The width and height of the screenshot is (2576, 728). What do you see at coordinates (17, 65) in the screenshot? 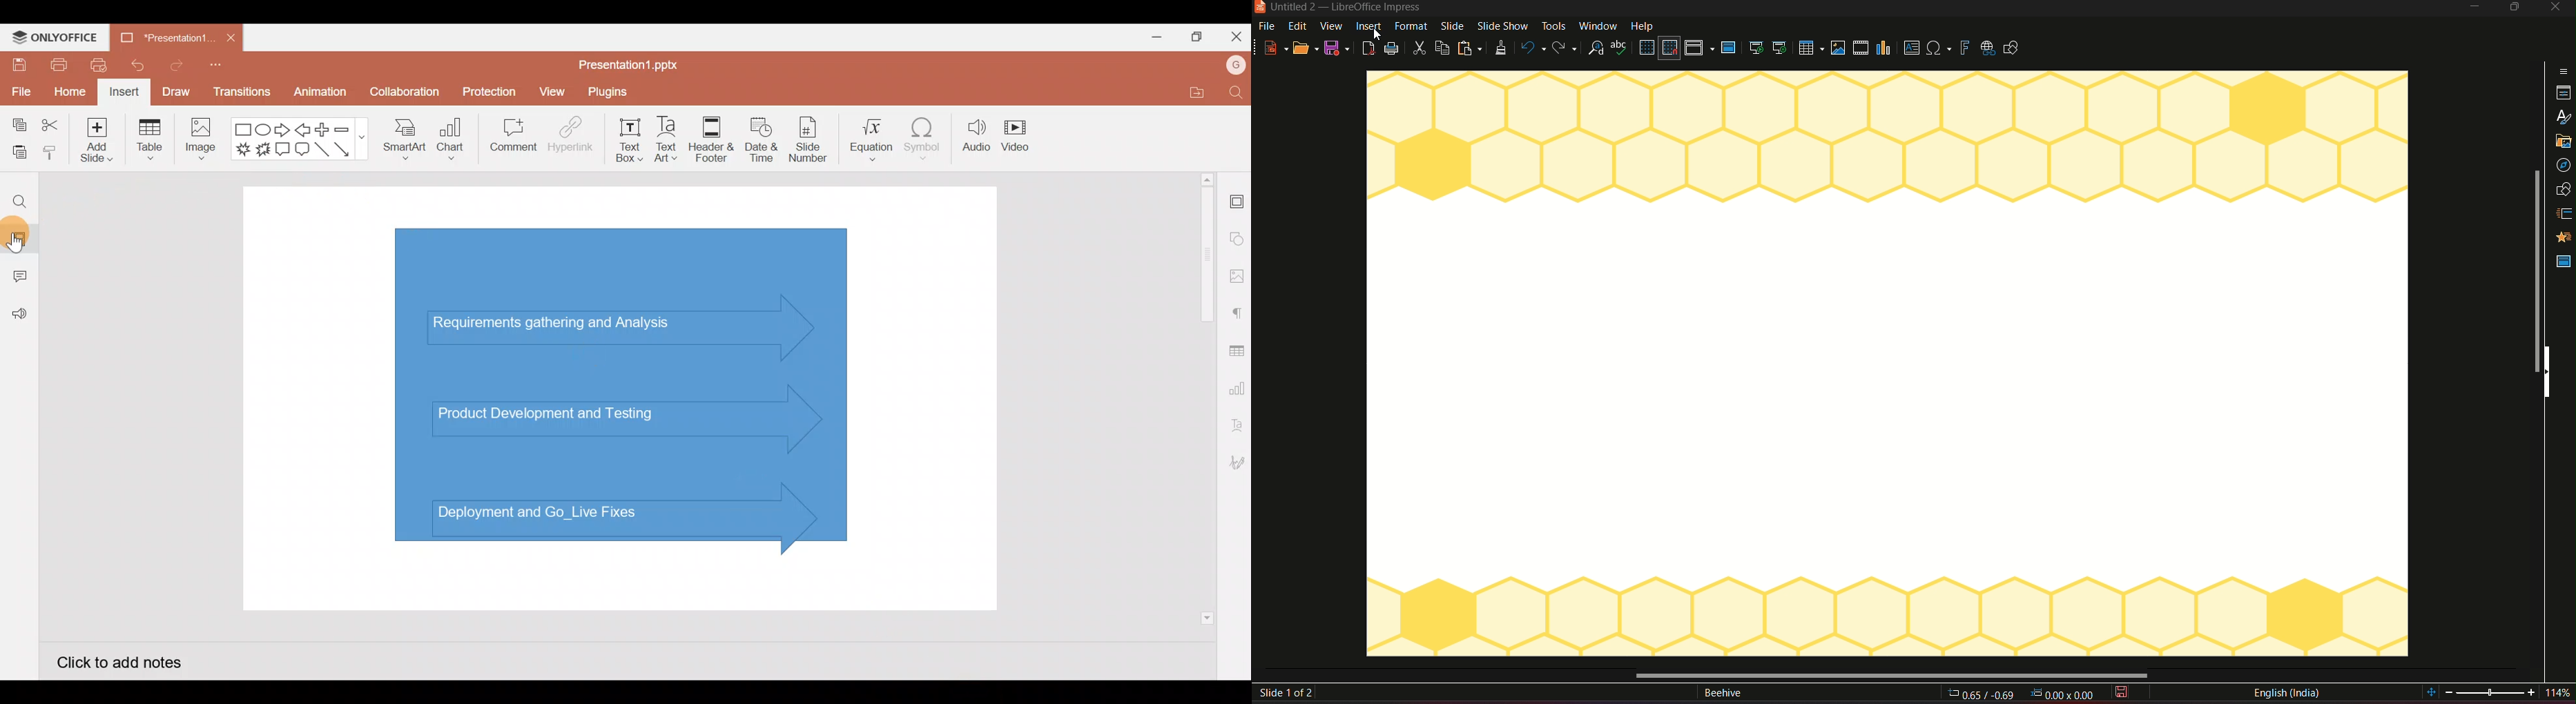
I see `Save` at bounding box center [17, 65].